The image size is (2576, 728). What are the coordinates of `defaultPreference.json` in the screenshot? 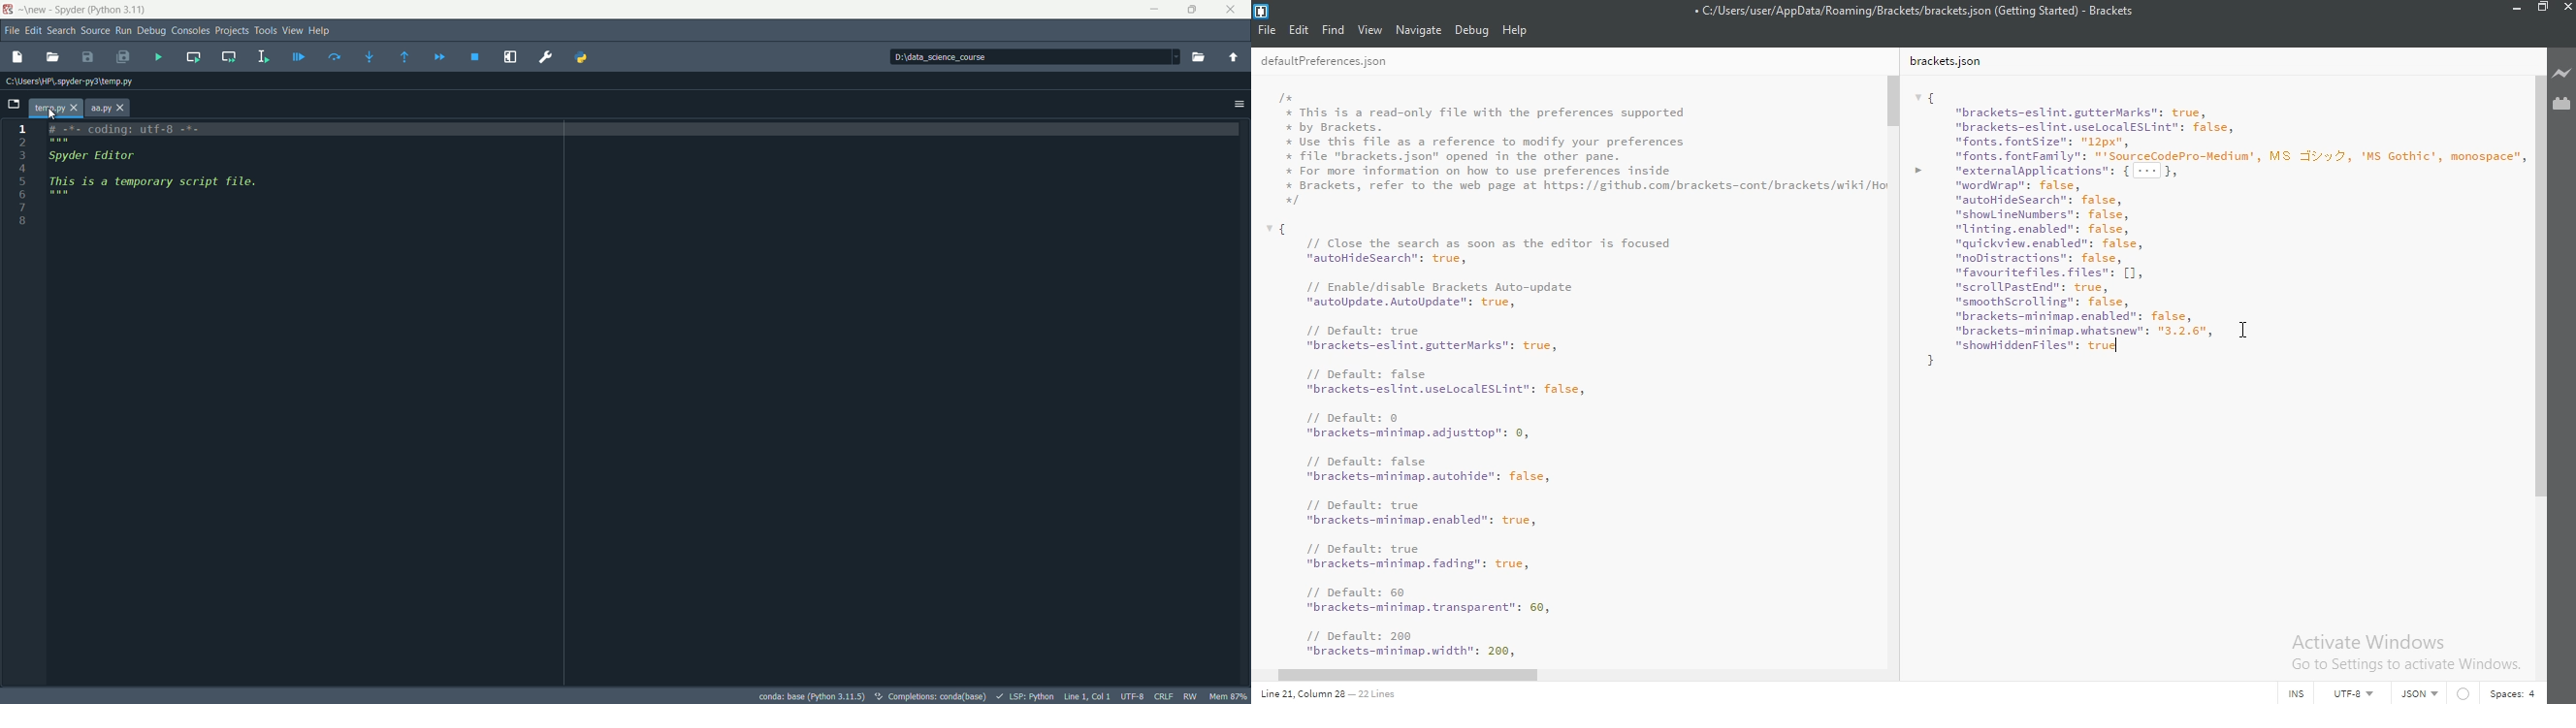 It's located at (1346, 62).